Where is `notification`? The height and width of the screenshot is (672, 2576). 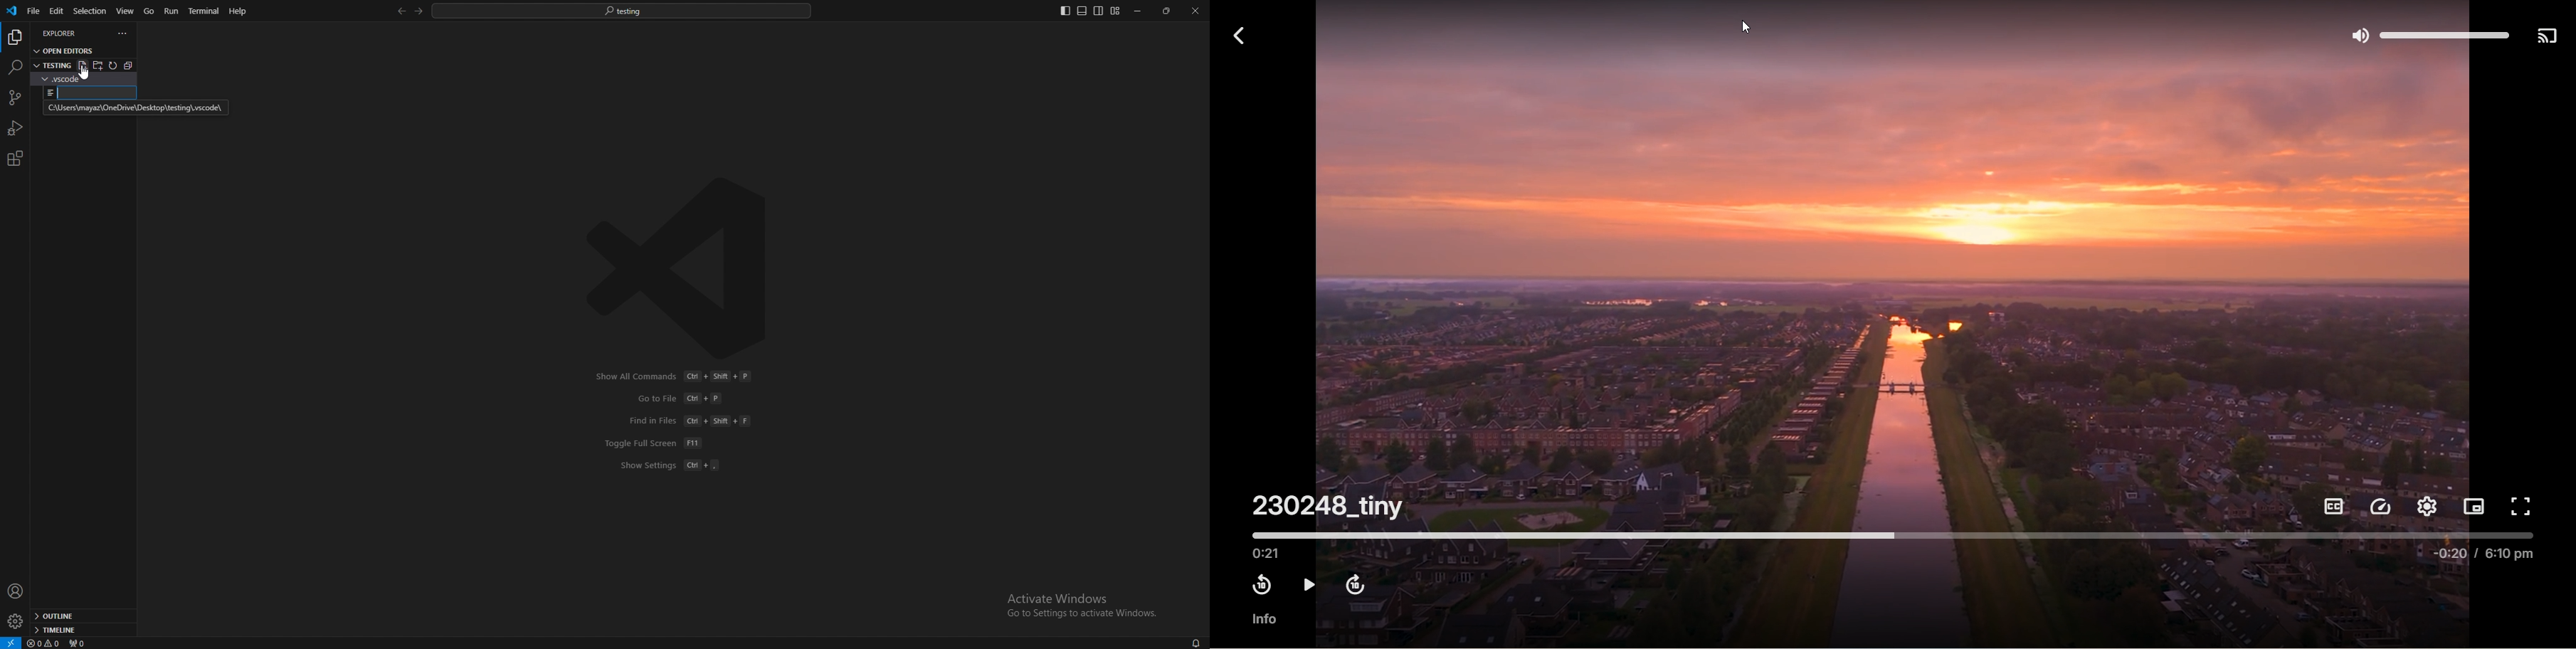 notification is located at coordinates (1195, 643).